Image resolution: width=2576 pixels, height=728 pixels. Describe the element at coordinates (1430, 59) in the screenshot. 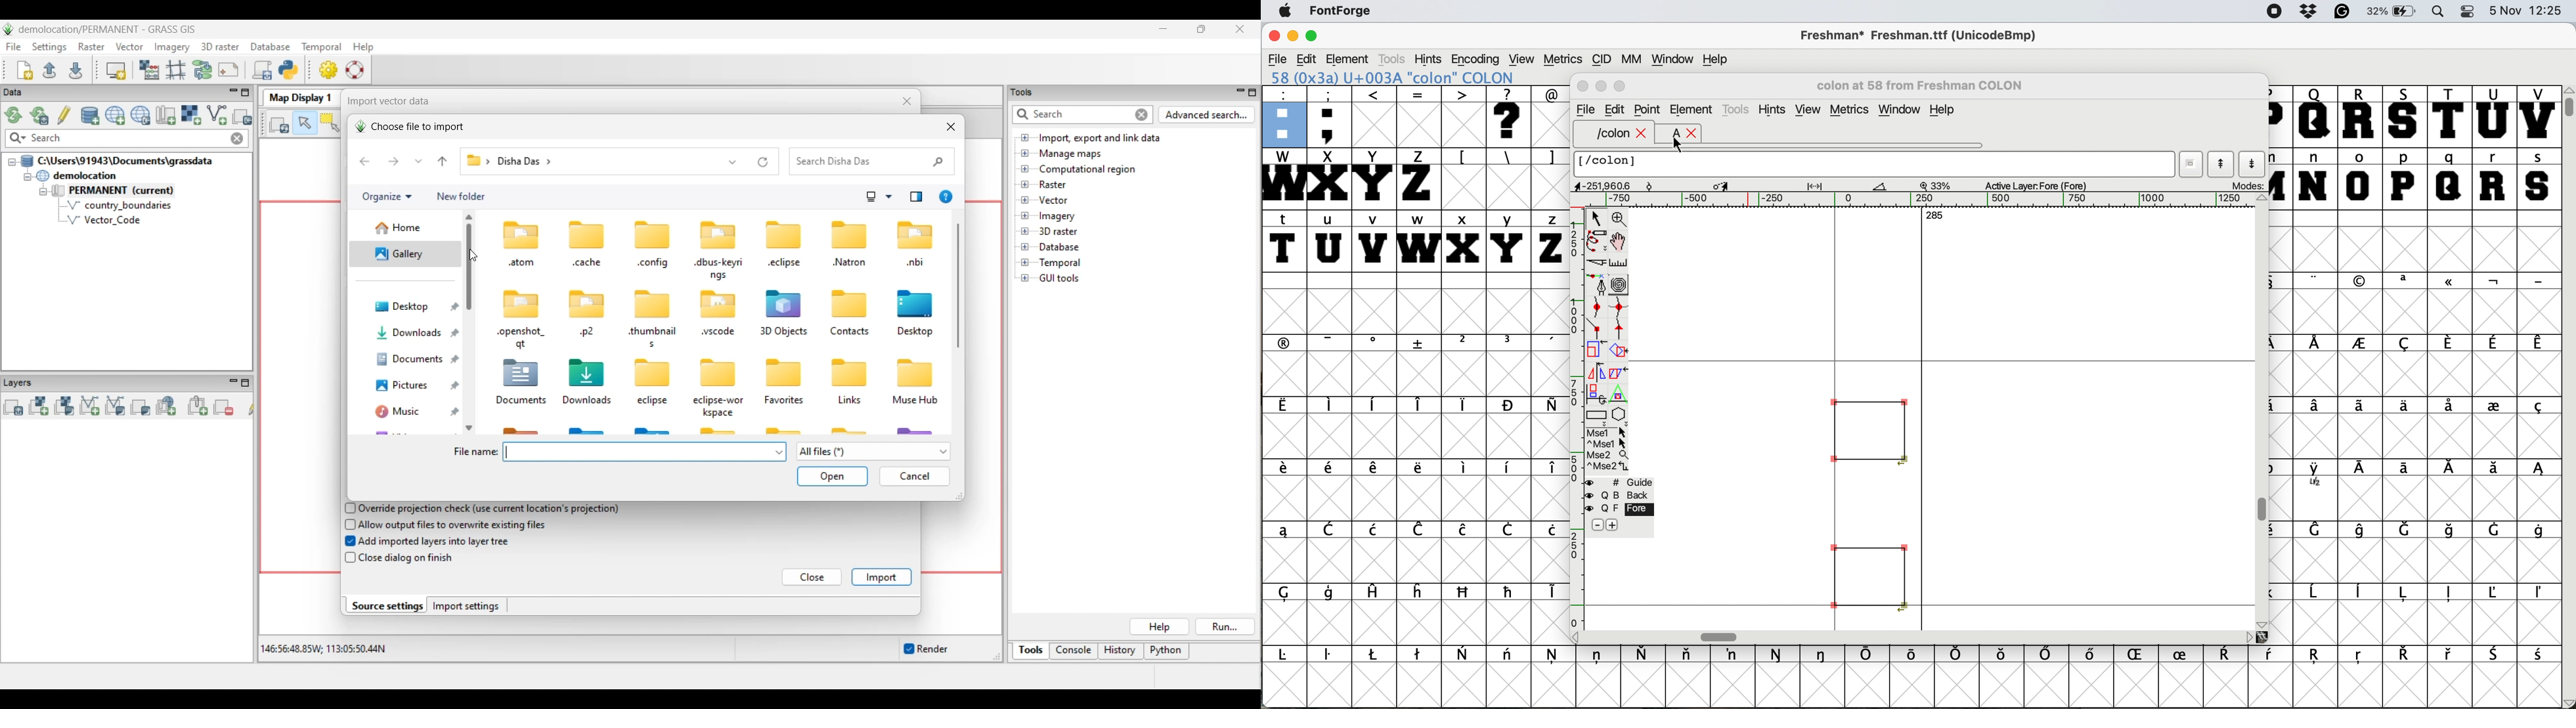

I see `hints` at that location.